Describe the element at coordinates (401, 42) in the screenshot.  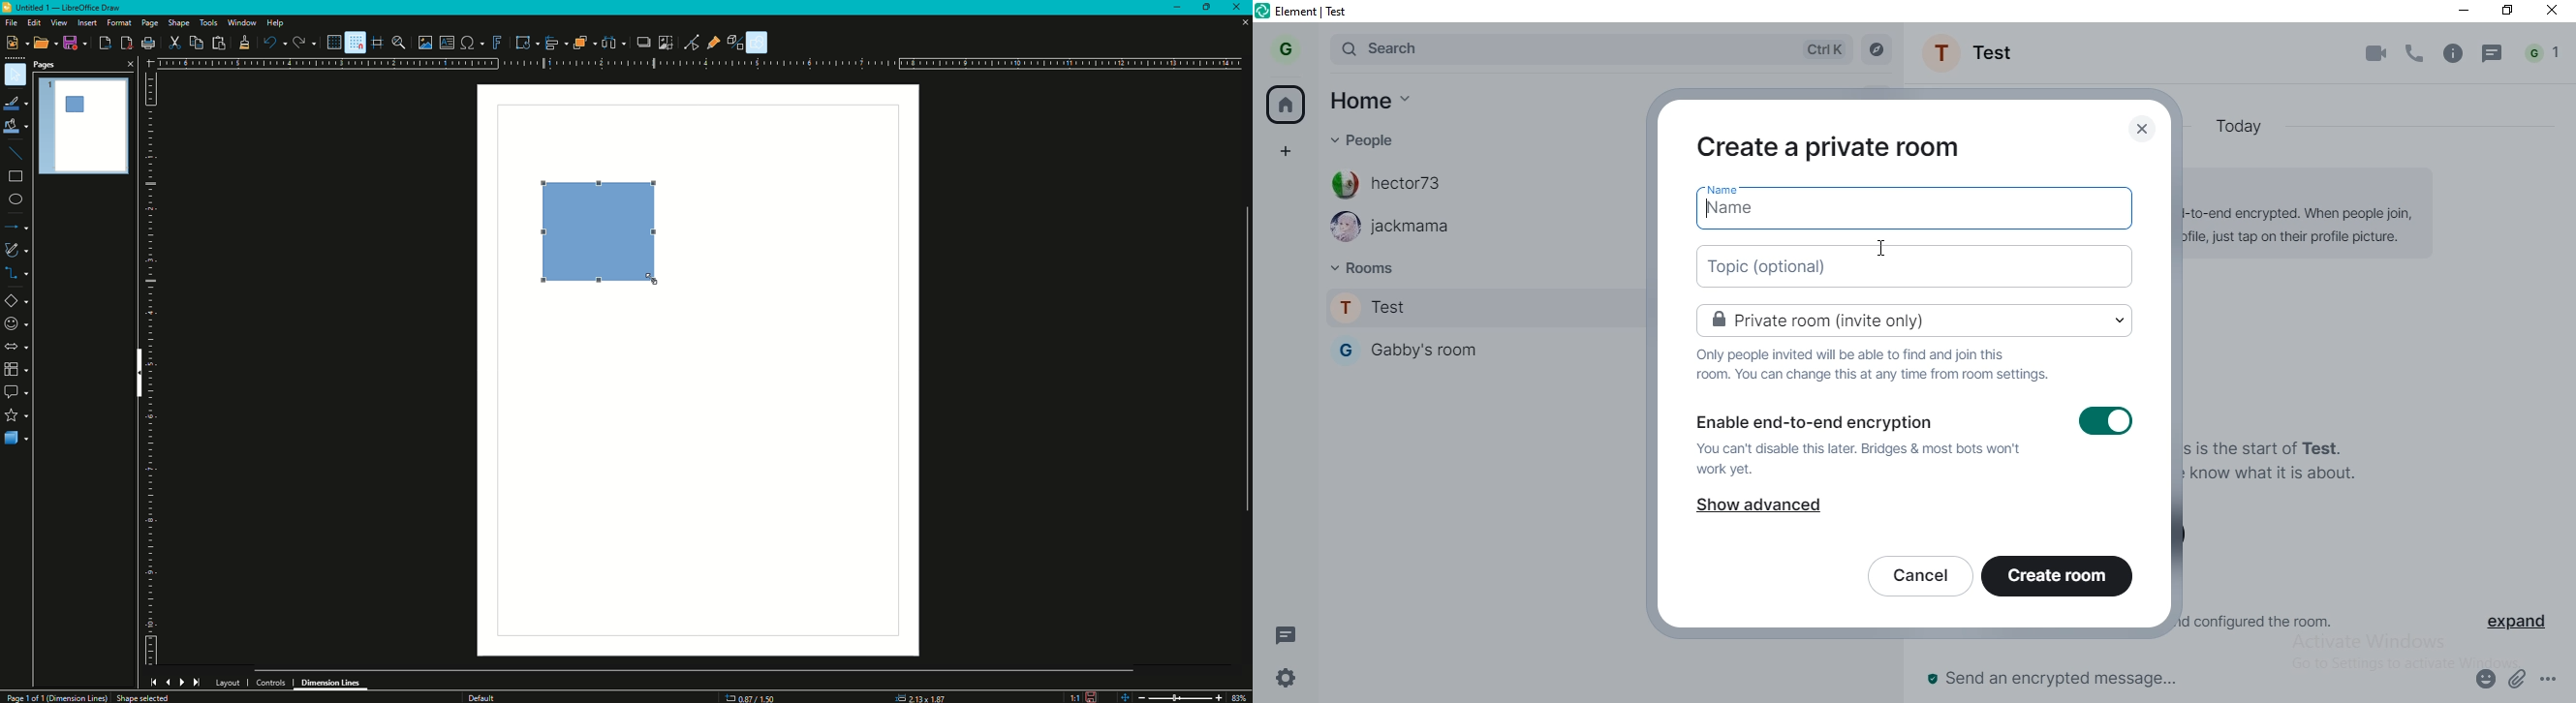
I see `Zoom and Pan` at that location.